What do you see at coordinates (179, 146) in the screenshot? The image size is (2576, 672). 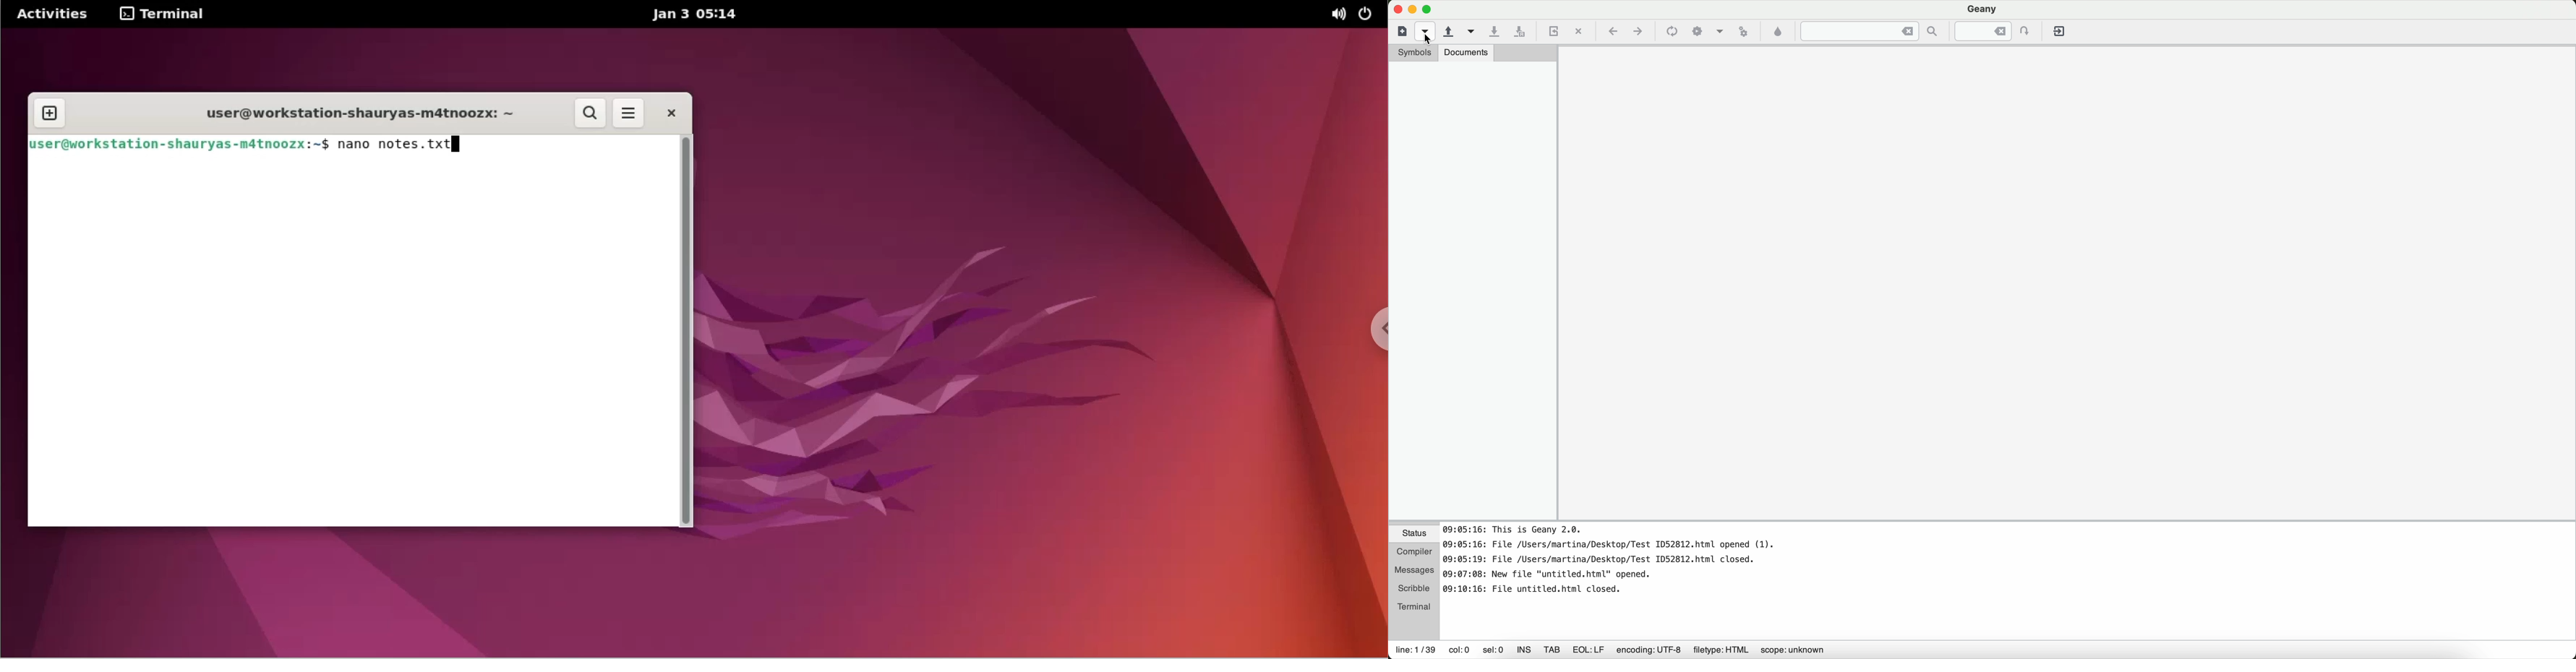 I see `user@workstation-shauryas-m4tnoozx: ~ $` at bounding box center [179, 146].